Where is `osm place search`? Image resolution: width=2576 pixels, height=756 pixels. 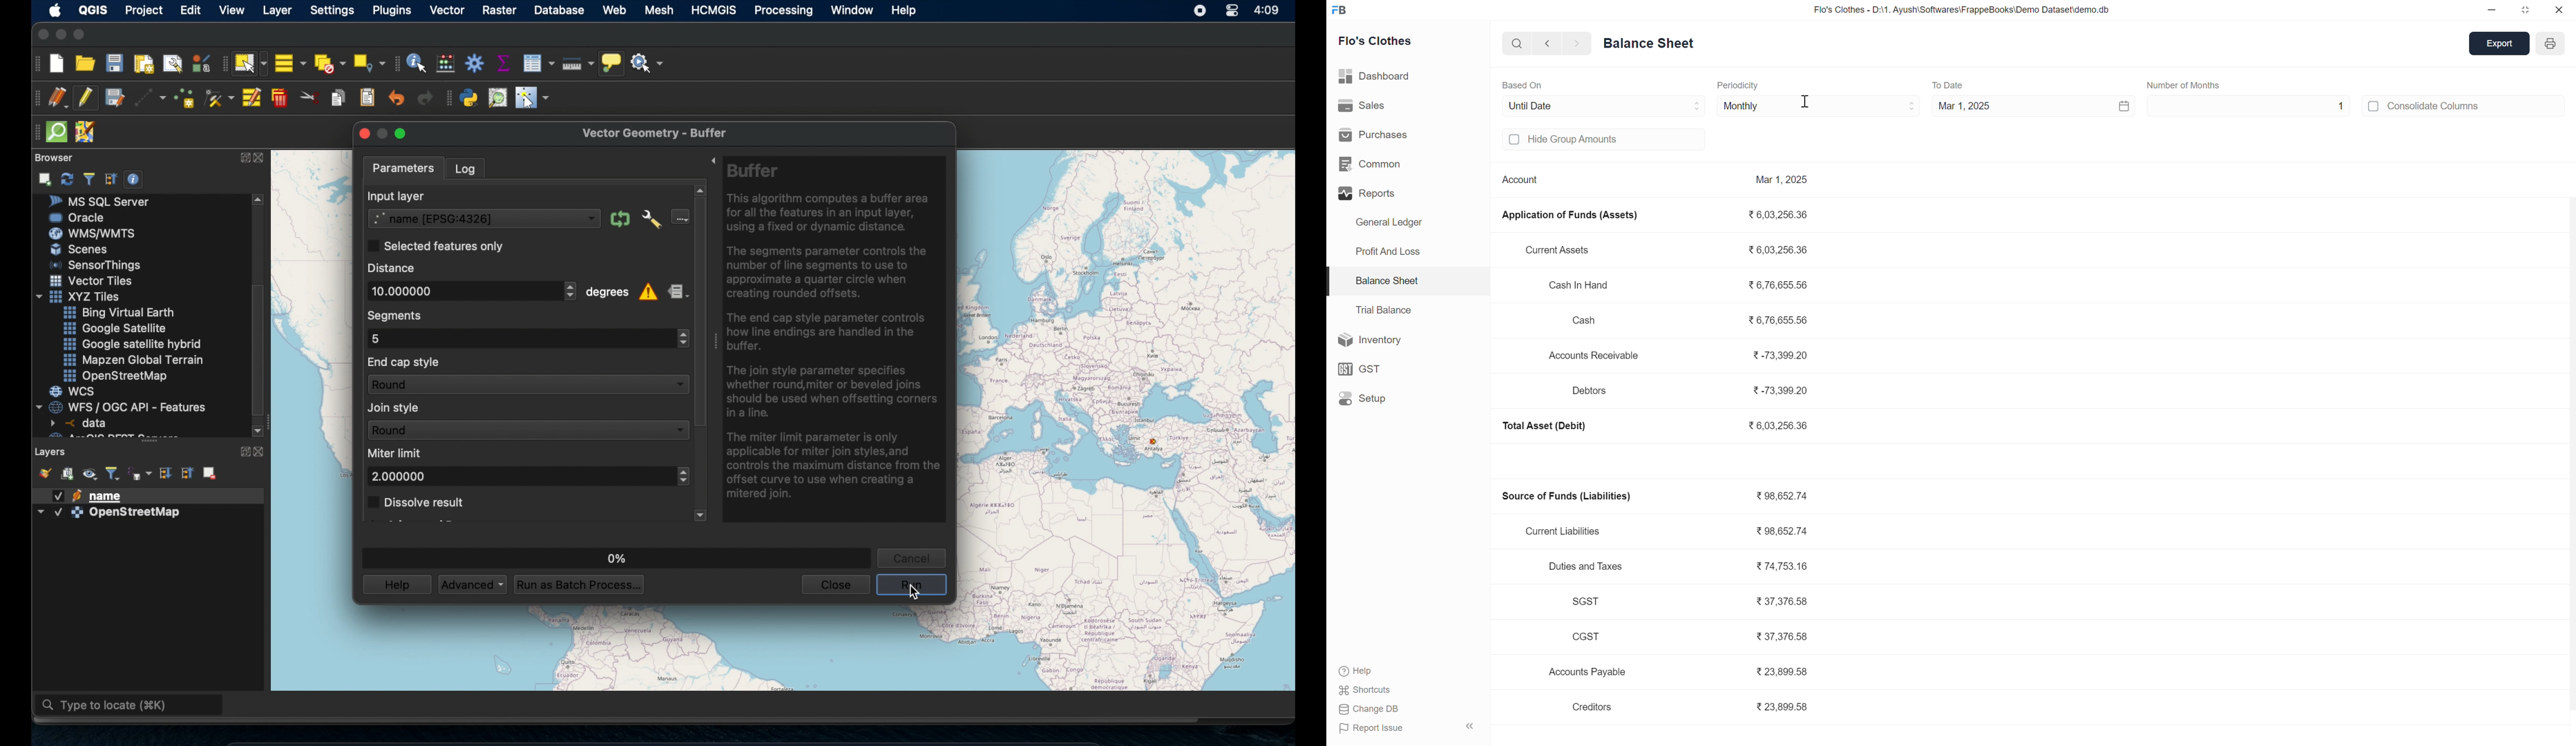 osm place search is located at coordinates (499, 97).